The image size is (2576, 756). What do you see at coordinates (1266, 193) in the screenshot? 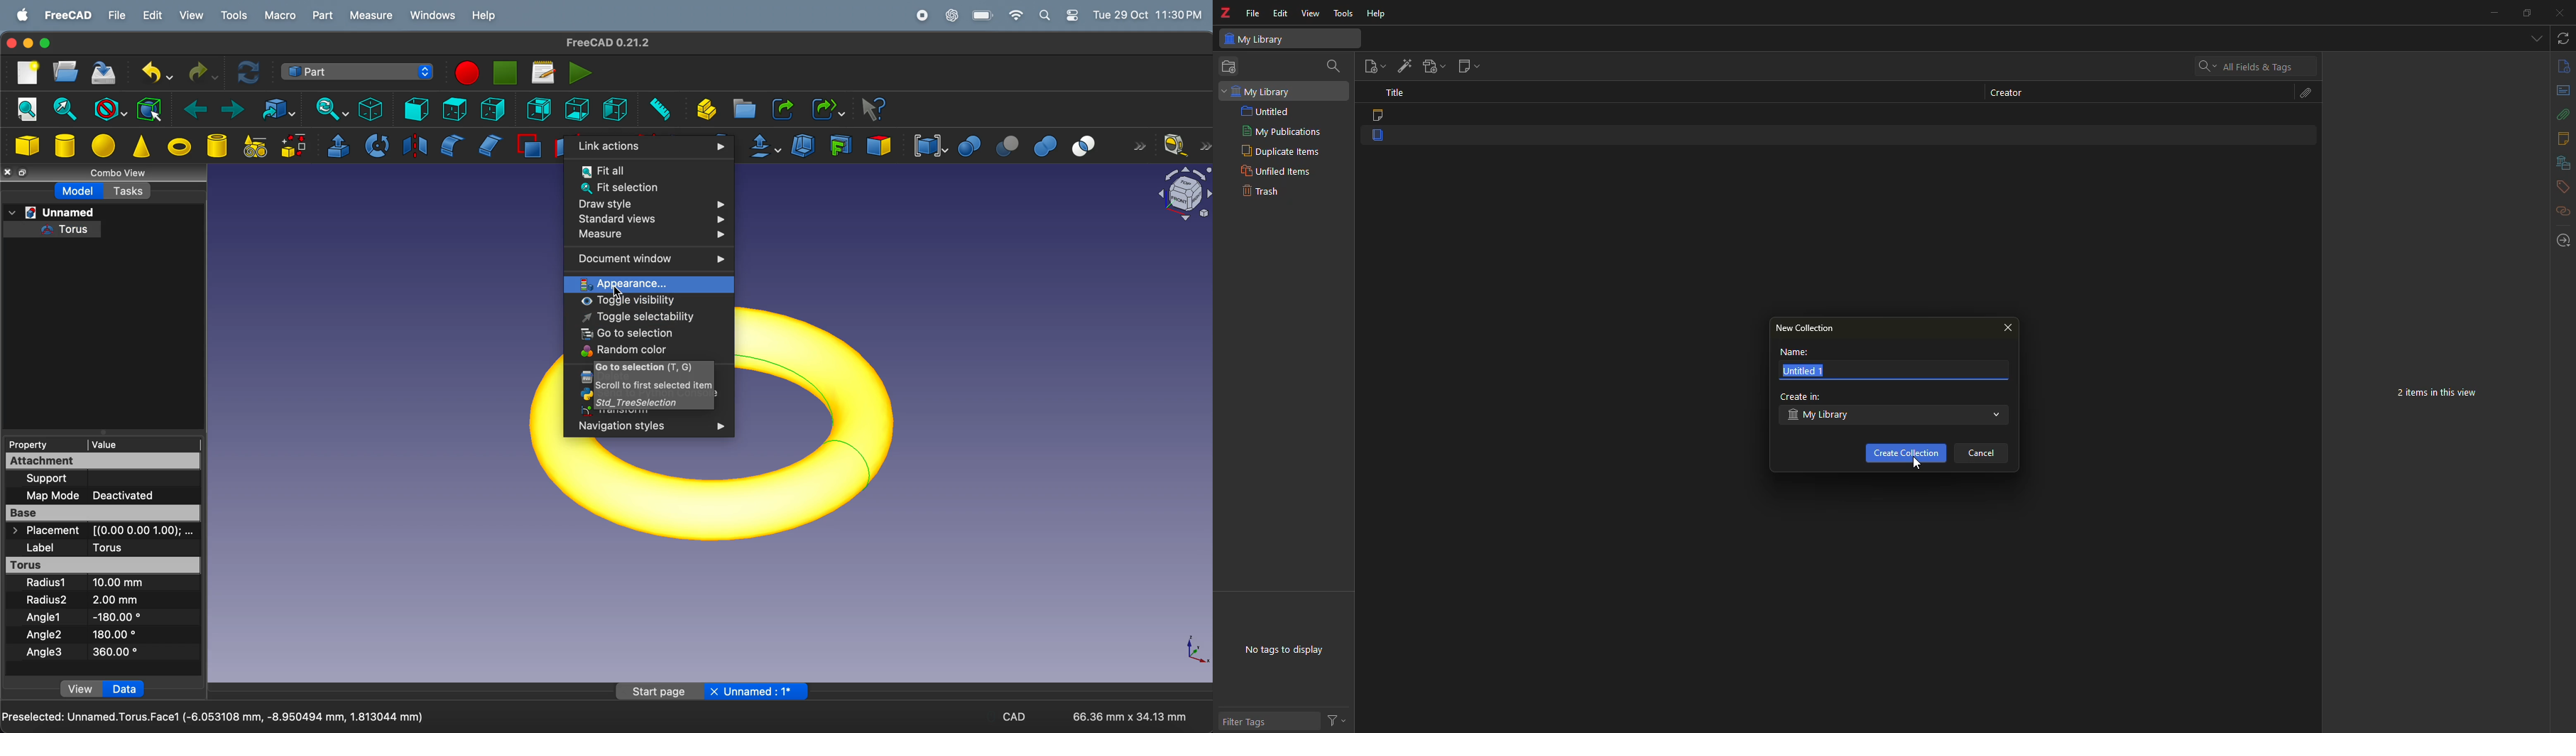
I see `trash` at bounding box center [1266, 193].